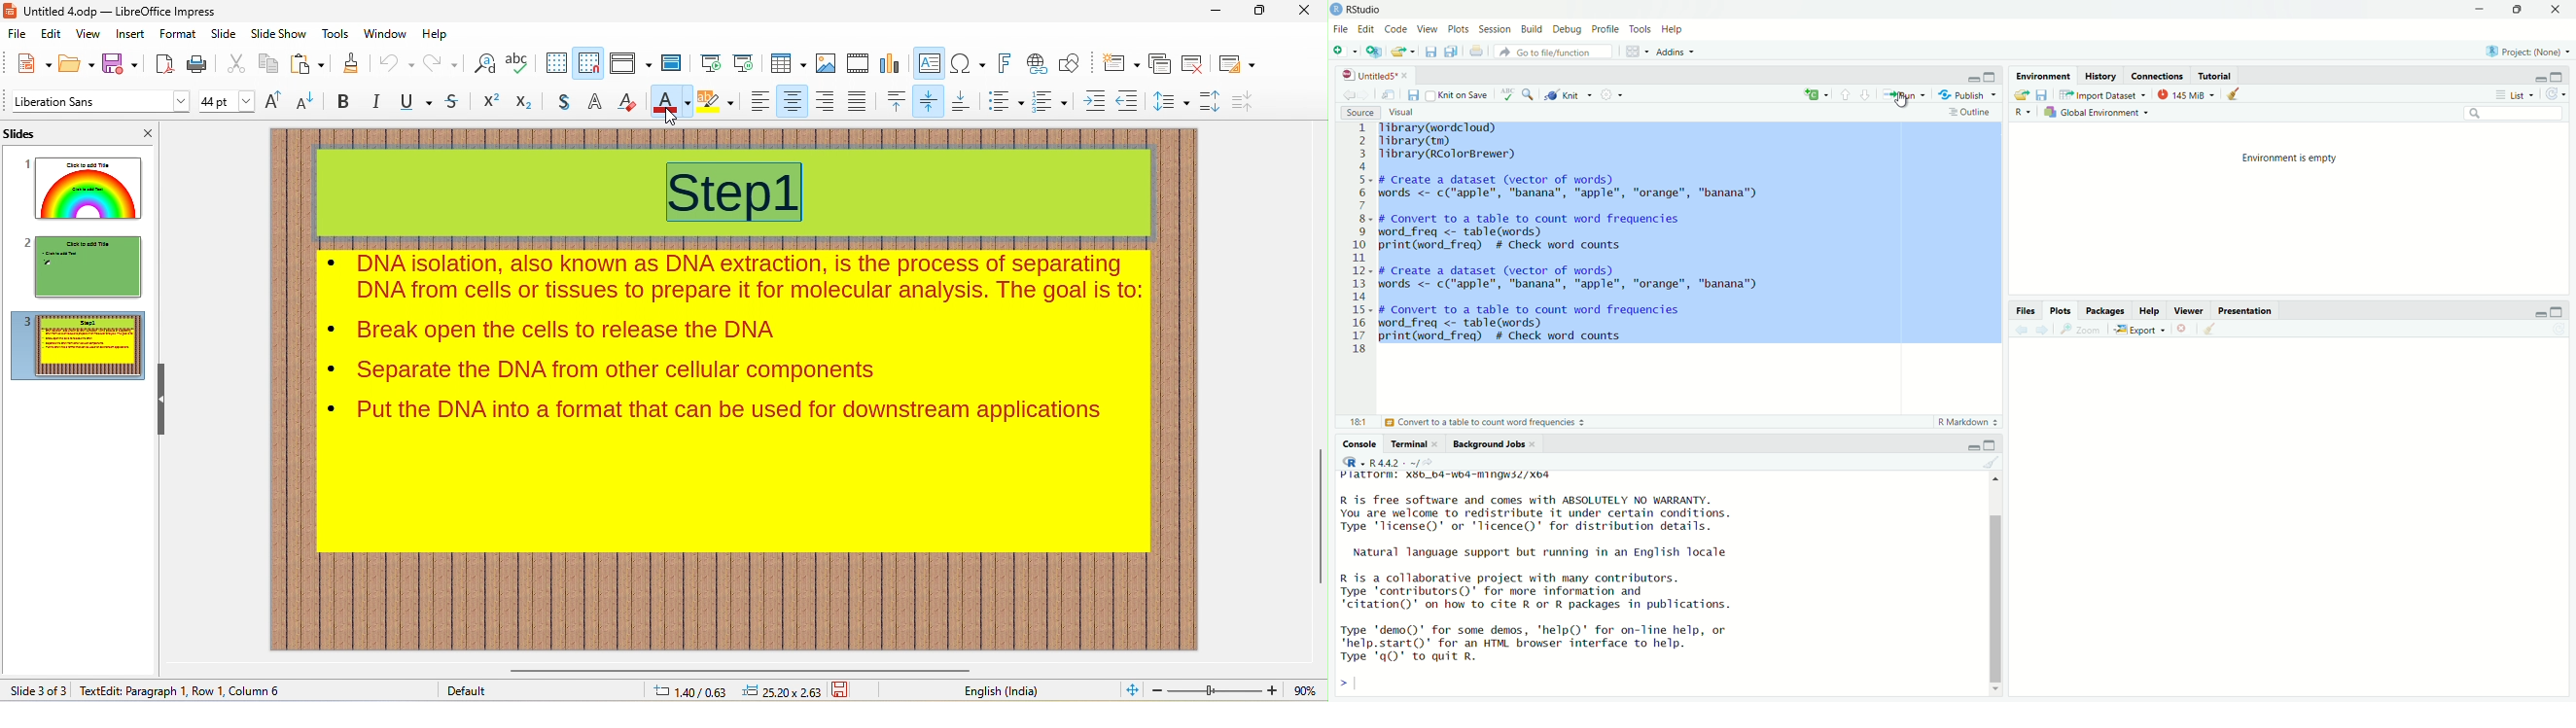  Describe the element at coordinates (1991, 445) in the screenshot. I see `Maximize` at that location.